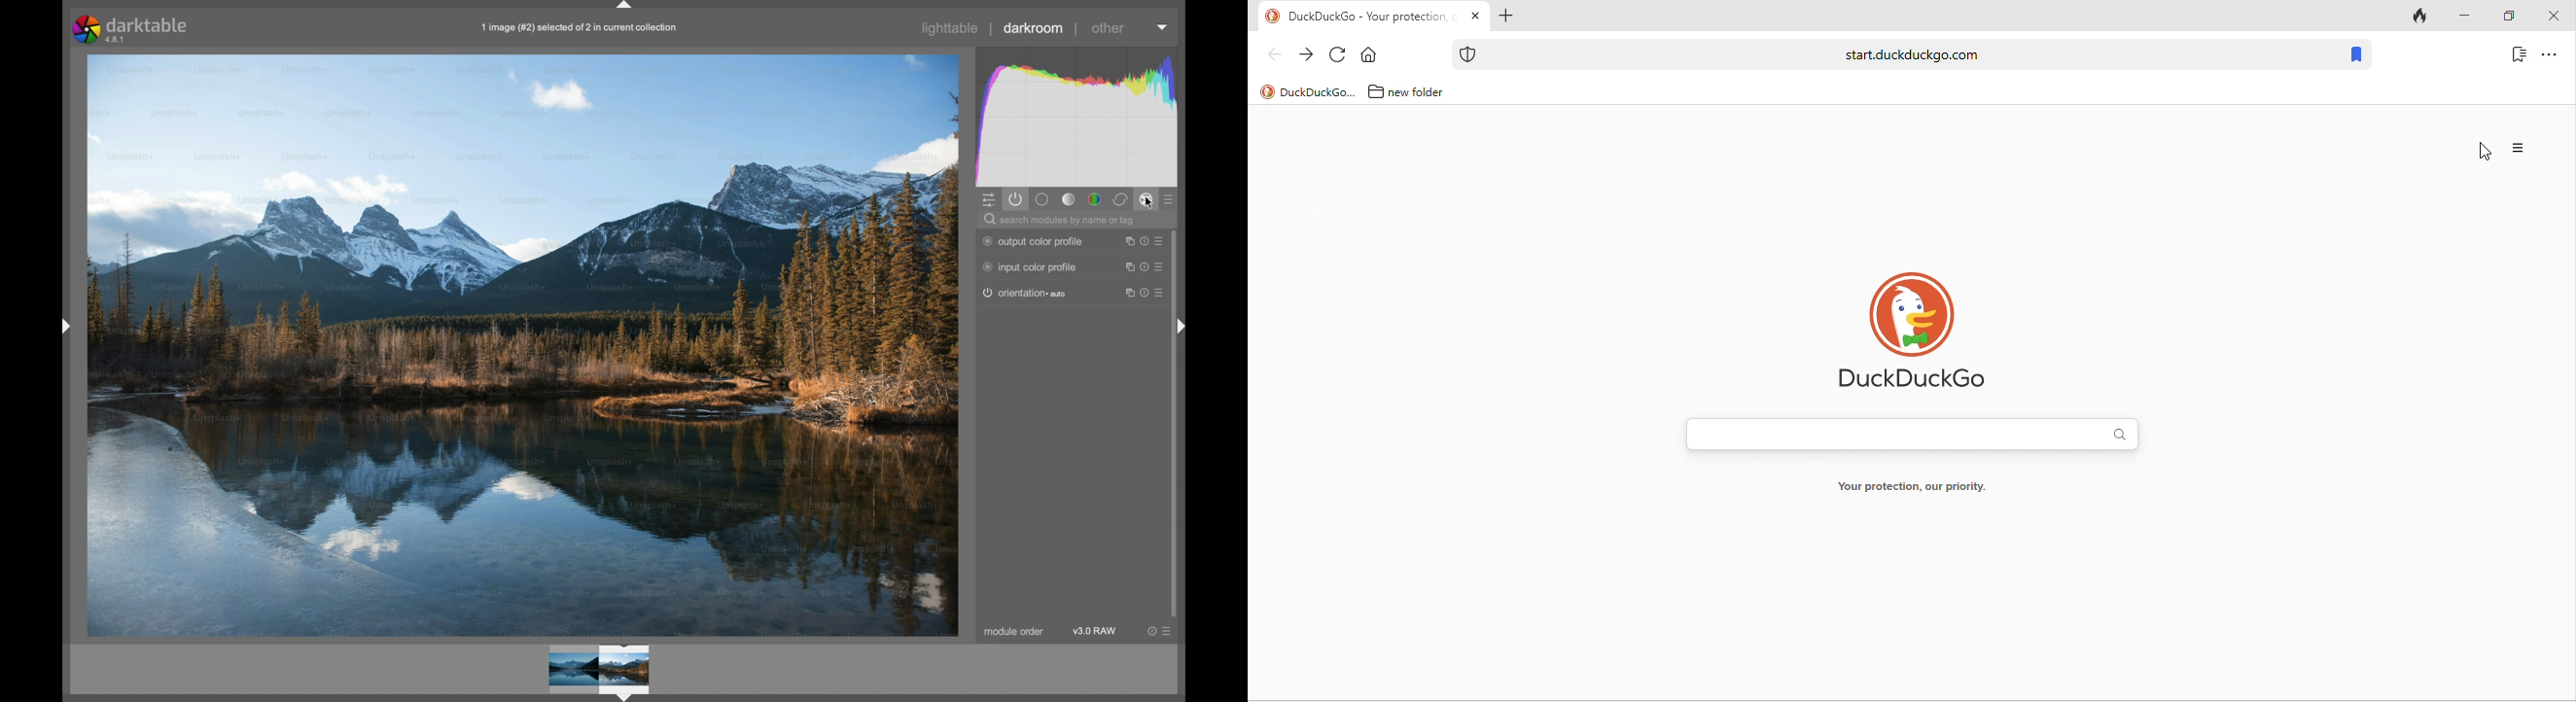  I want to click on module order, so click(1013, 632).